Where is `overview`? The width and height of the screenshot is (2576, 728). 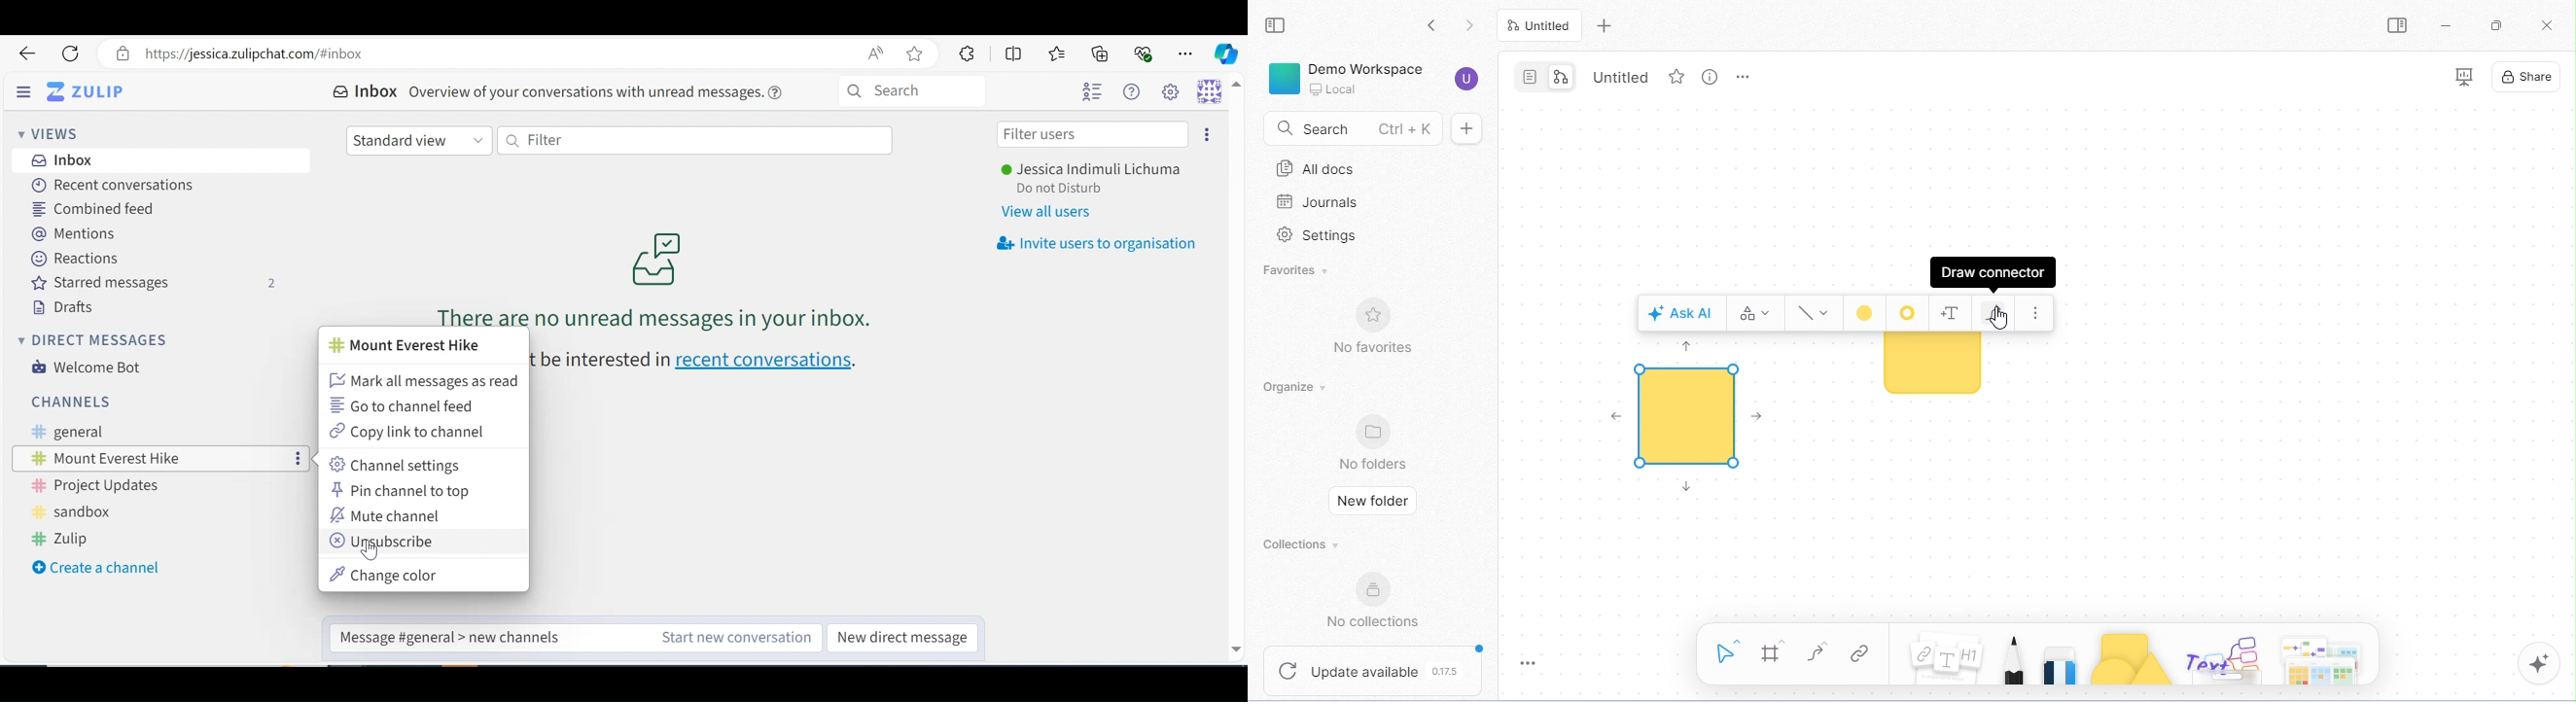
overview is located at coordinates (601, 91).